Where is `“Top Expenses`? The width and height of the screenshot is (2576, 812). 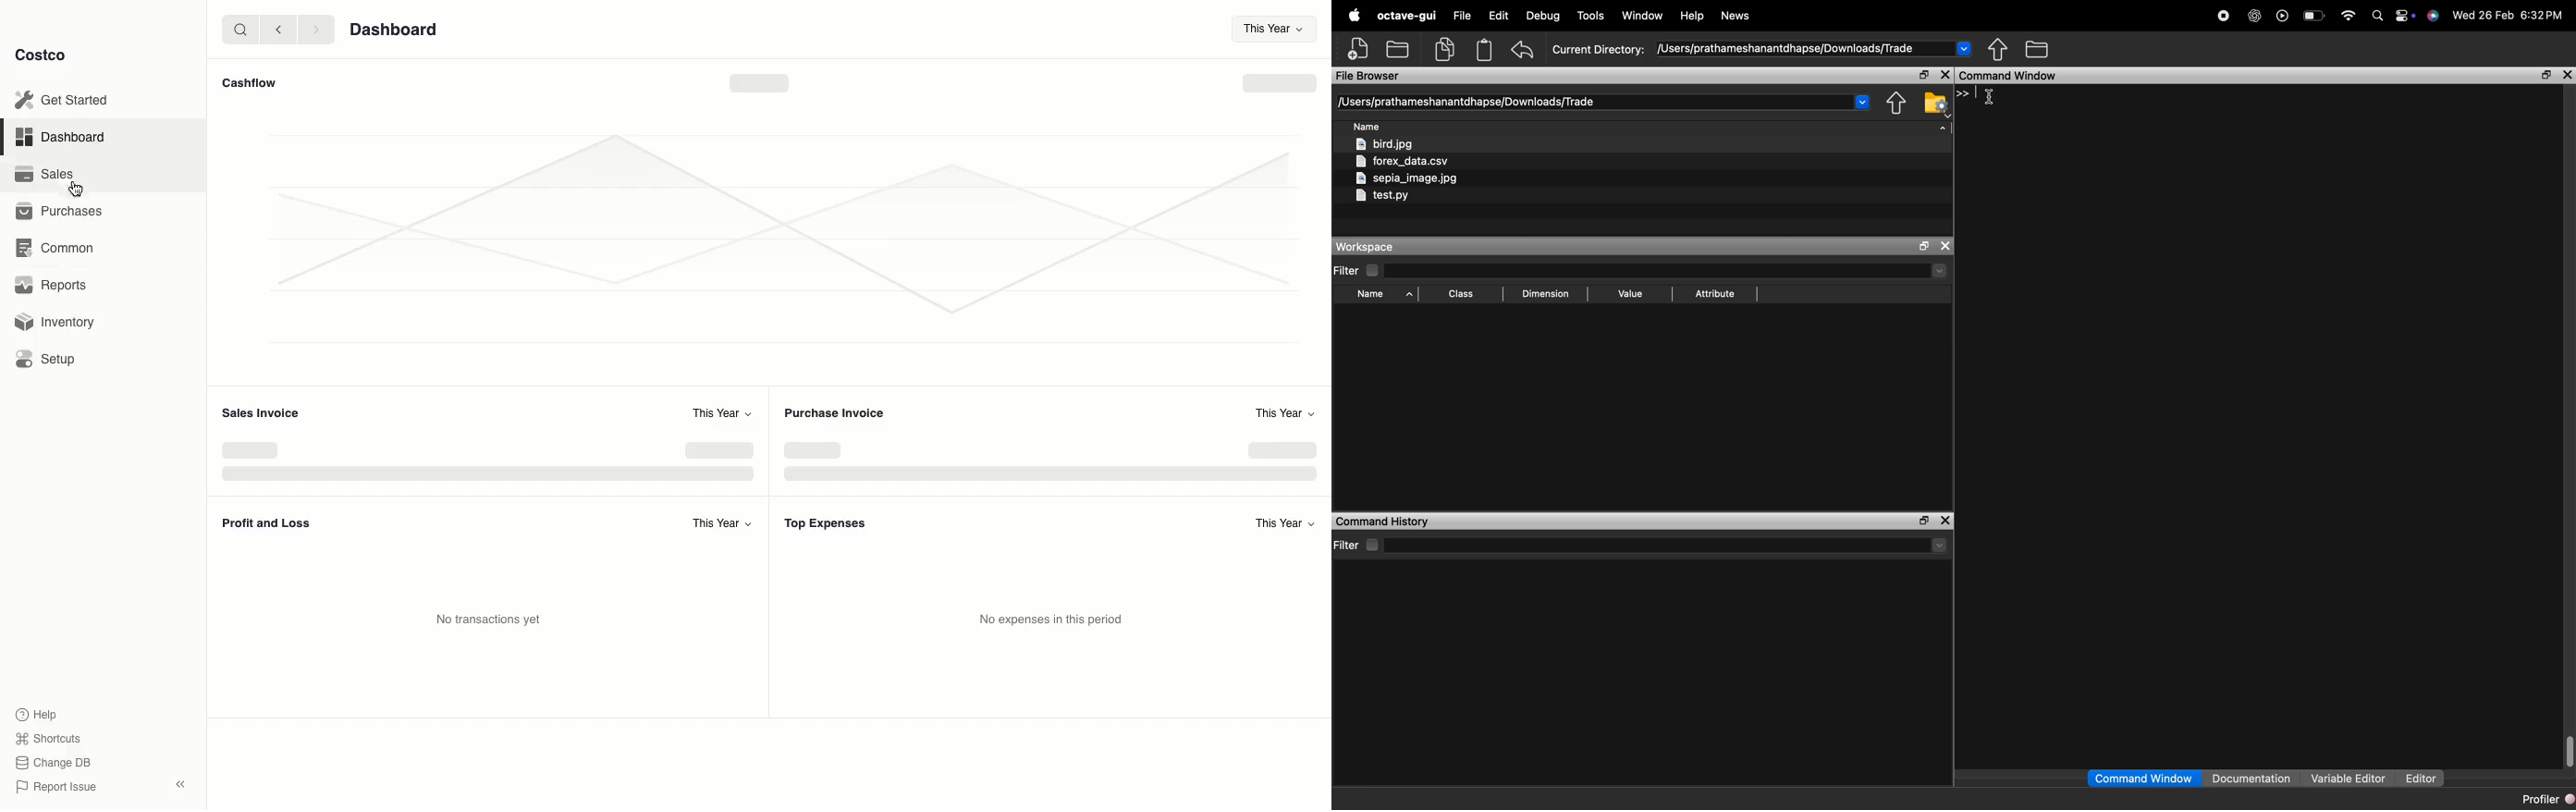
“Top Expenses is located at coordinates (825, 523).